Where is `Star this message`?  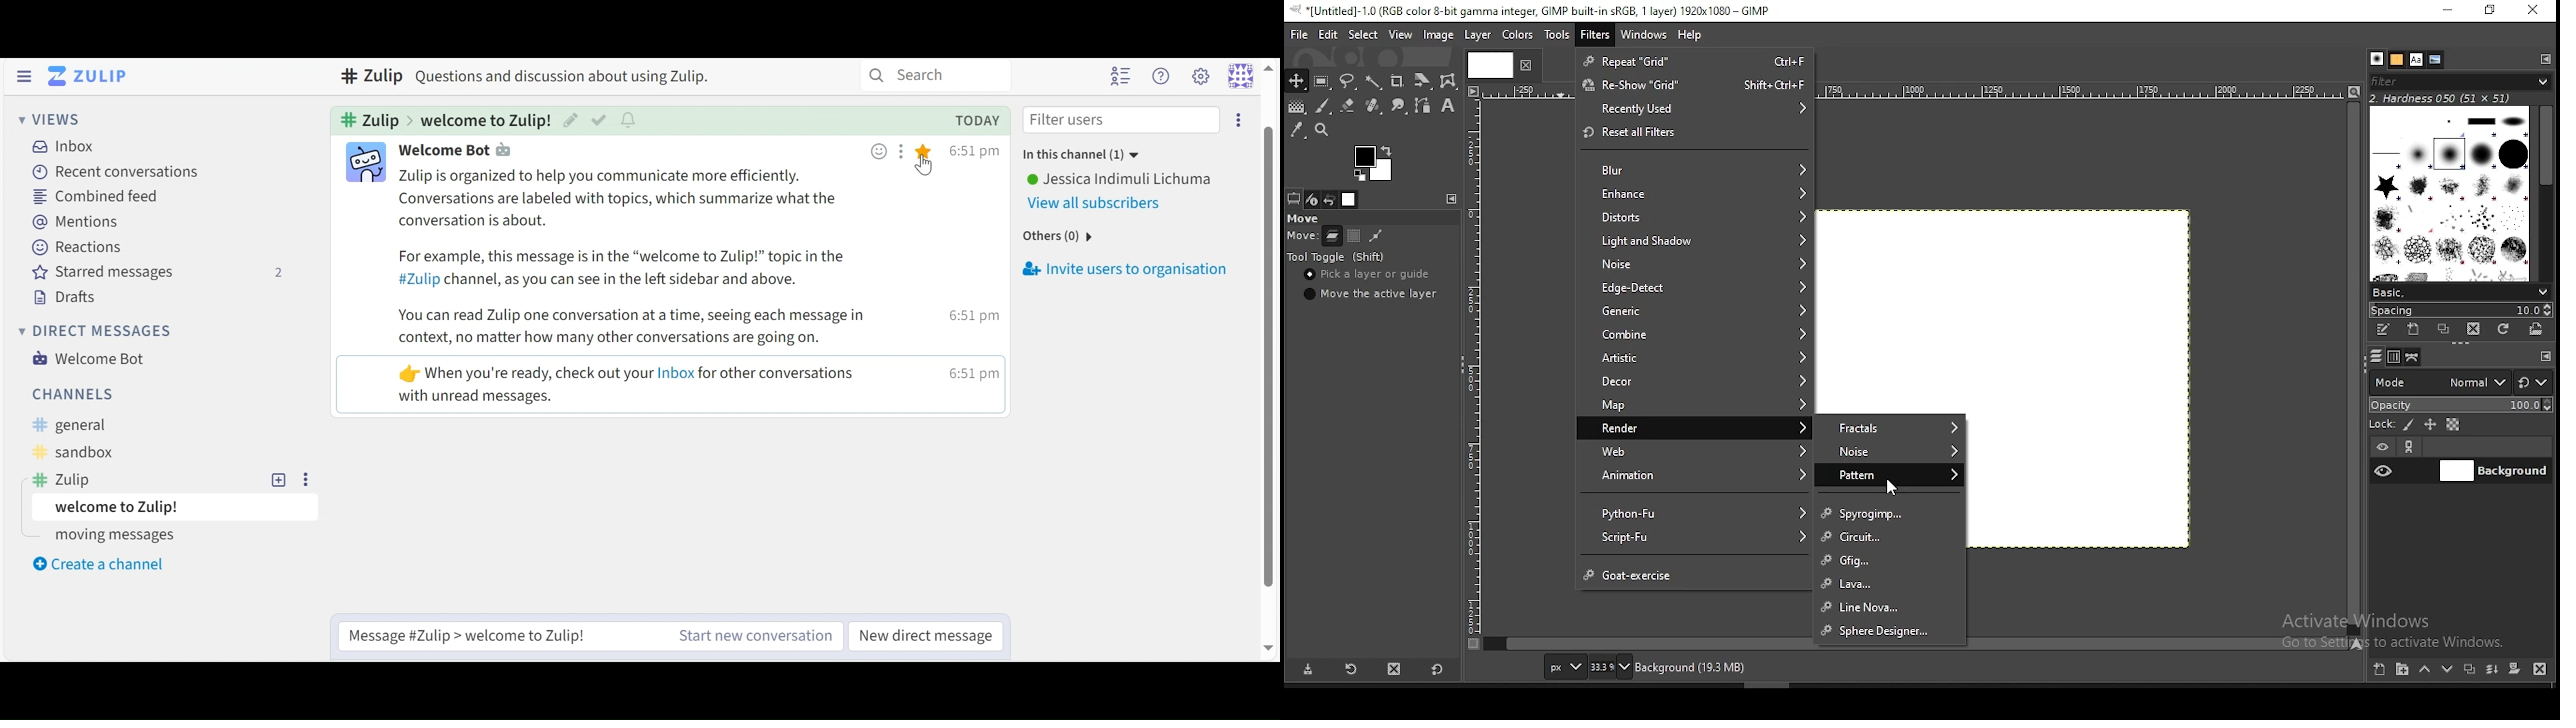 Star this message is located at coordinates (923, 150).